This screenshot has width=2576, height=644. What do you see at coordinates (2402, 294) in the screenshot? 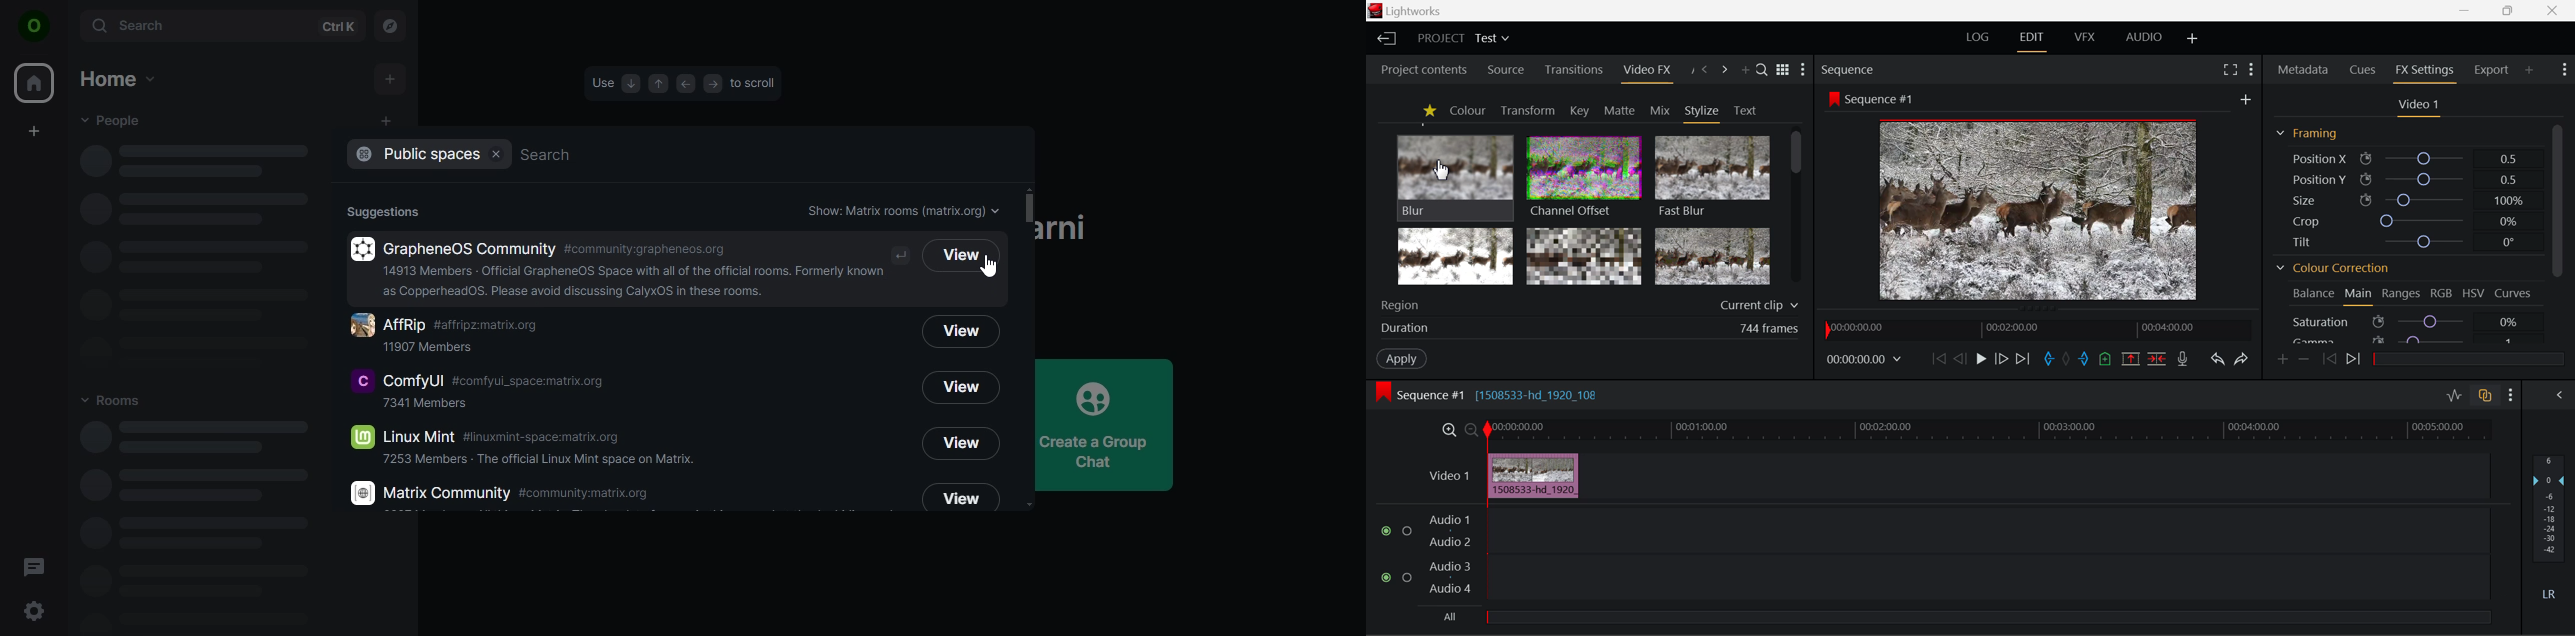
I see `Ranges` at bounding box center [2402, 294].